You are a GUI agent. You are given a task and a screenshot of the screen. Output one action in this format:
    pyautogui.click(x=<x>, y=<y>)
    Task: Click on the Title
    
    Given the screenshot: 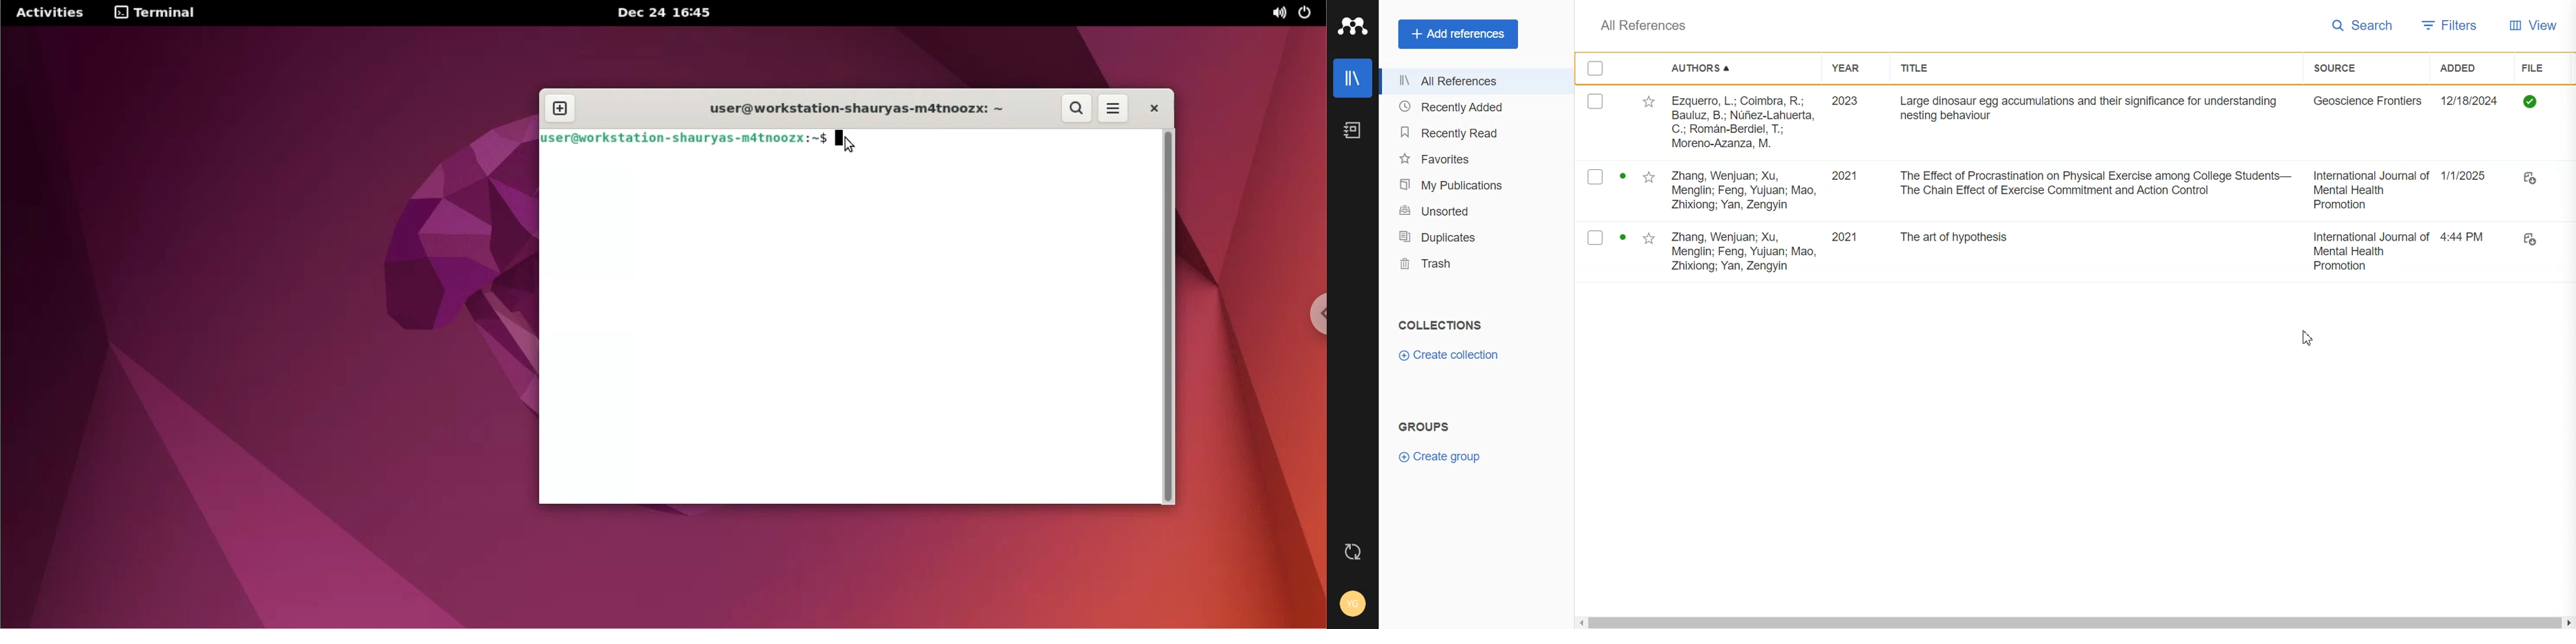 What is the action you would take?
    pyautogui.click(x=1926, y=68)
    